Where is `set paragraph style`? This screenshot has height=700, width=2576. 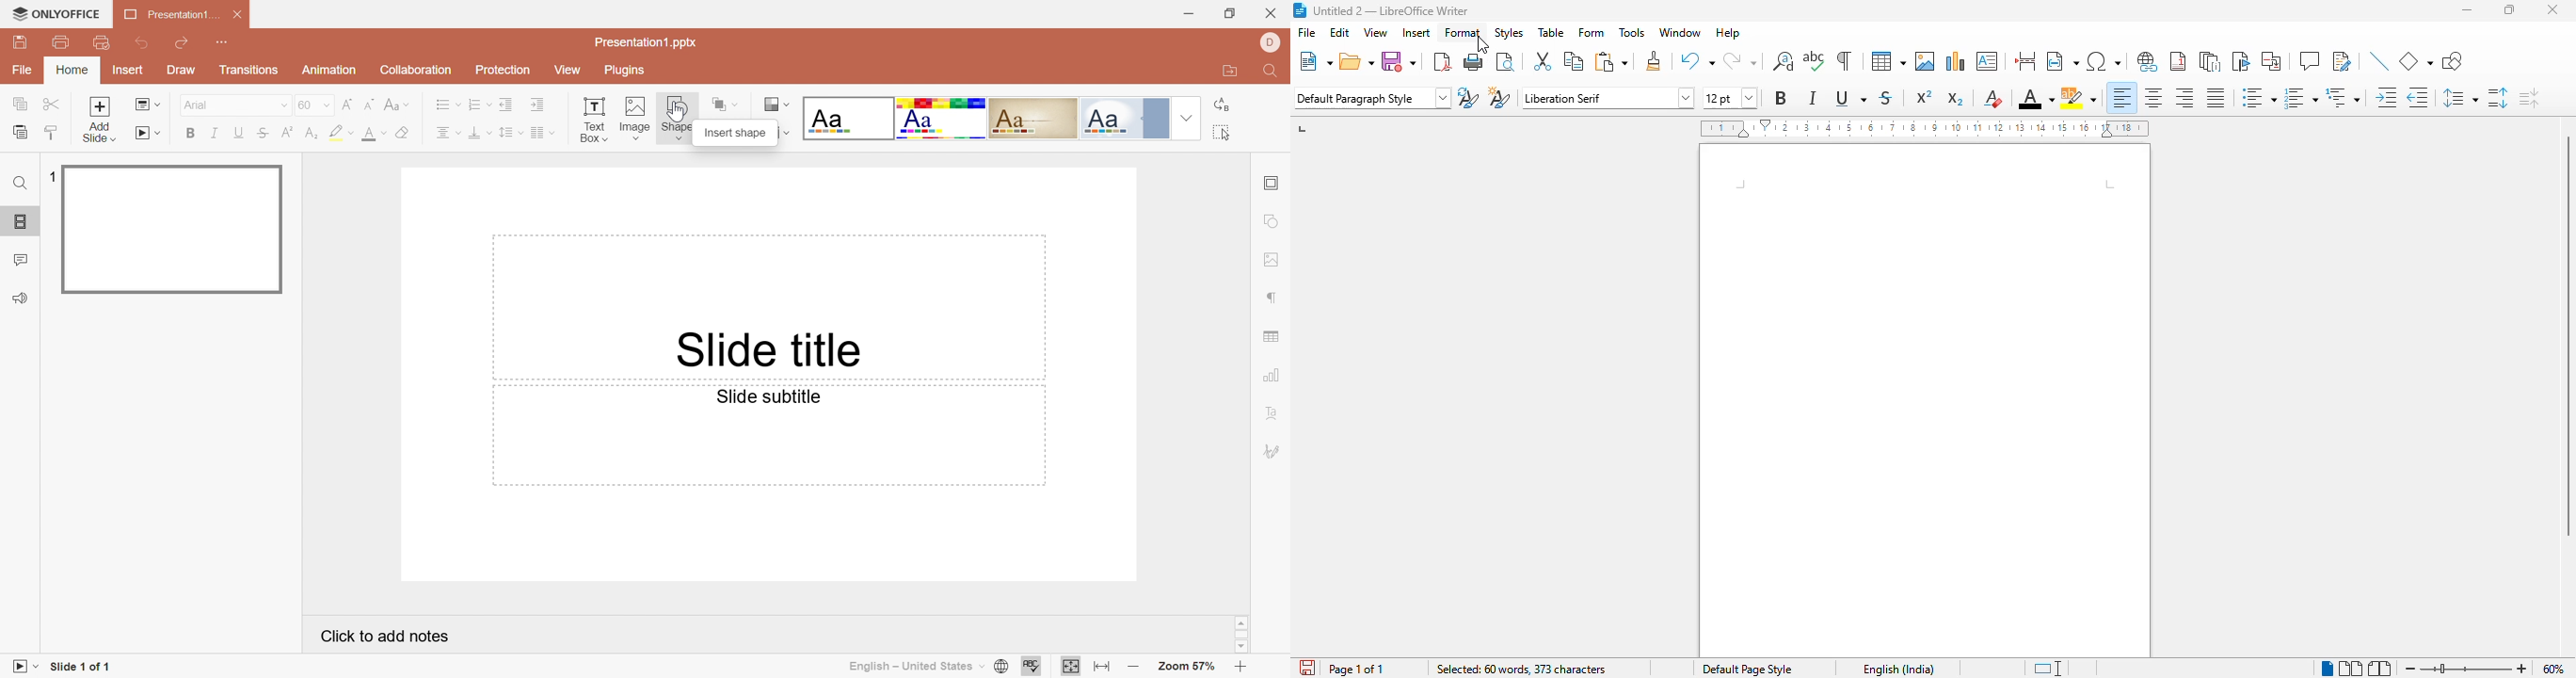 set paragraph style is located at coordinates (1372, 98).